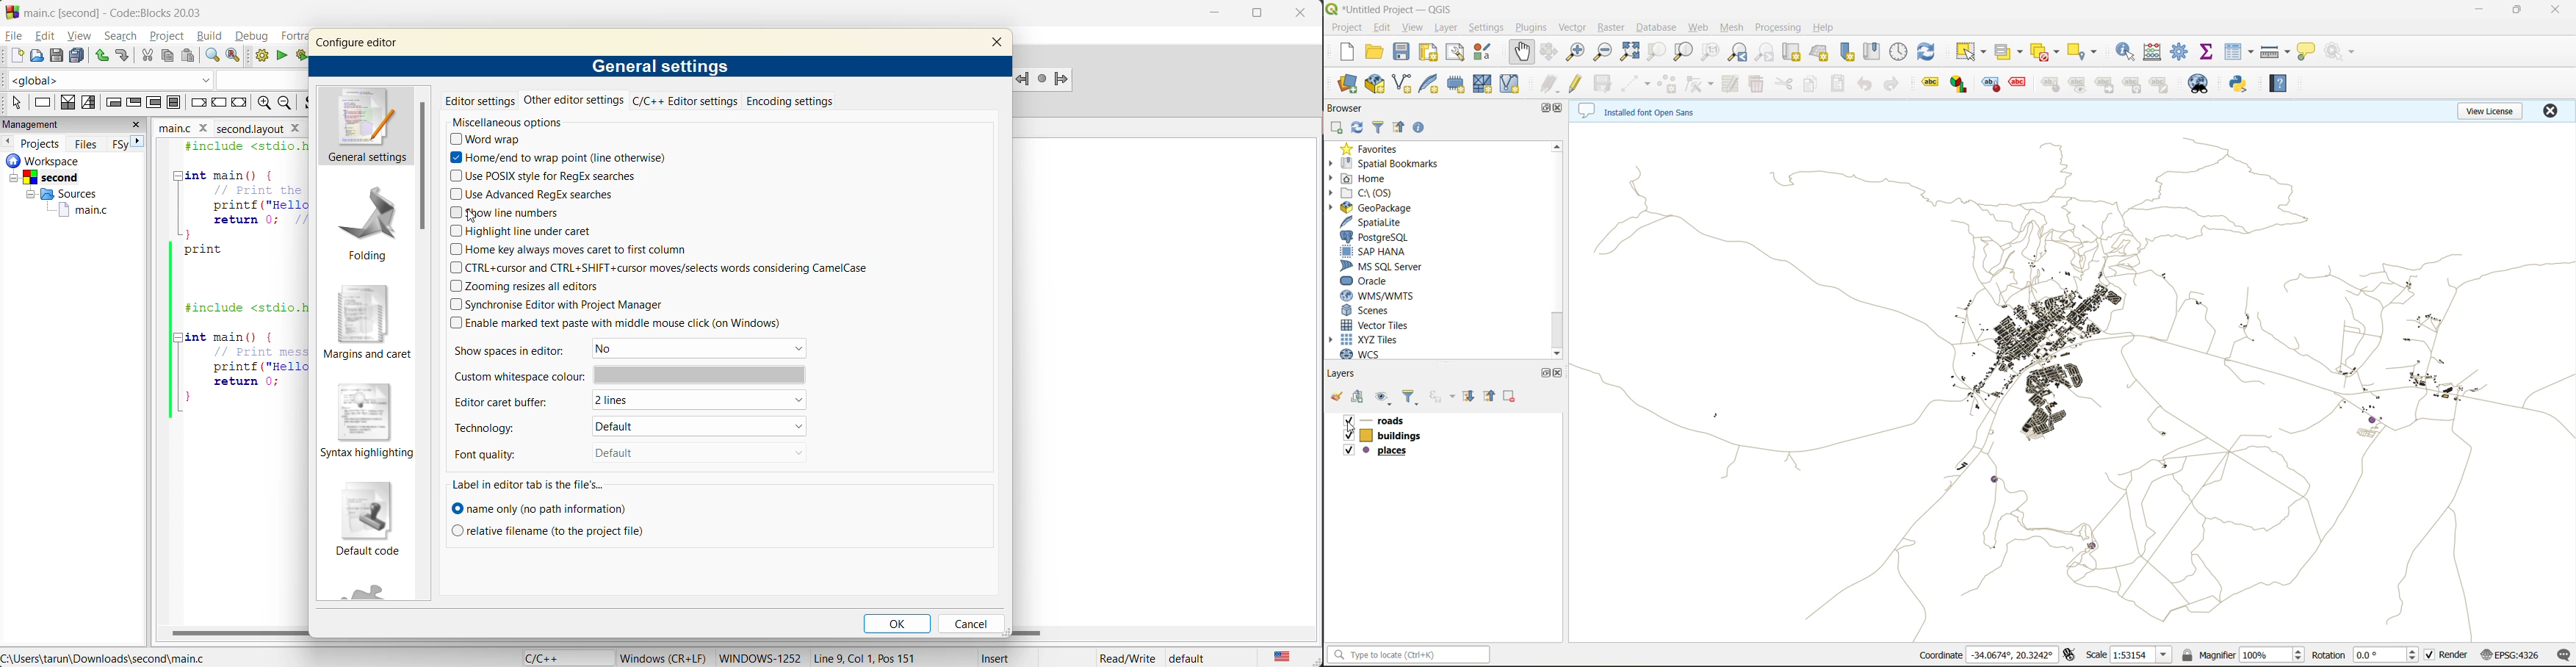  Describe the element at coordinates (57, 176) in the screenshot. I see `Second` at that location.